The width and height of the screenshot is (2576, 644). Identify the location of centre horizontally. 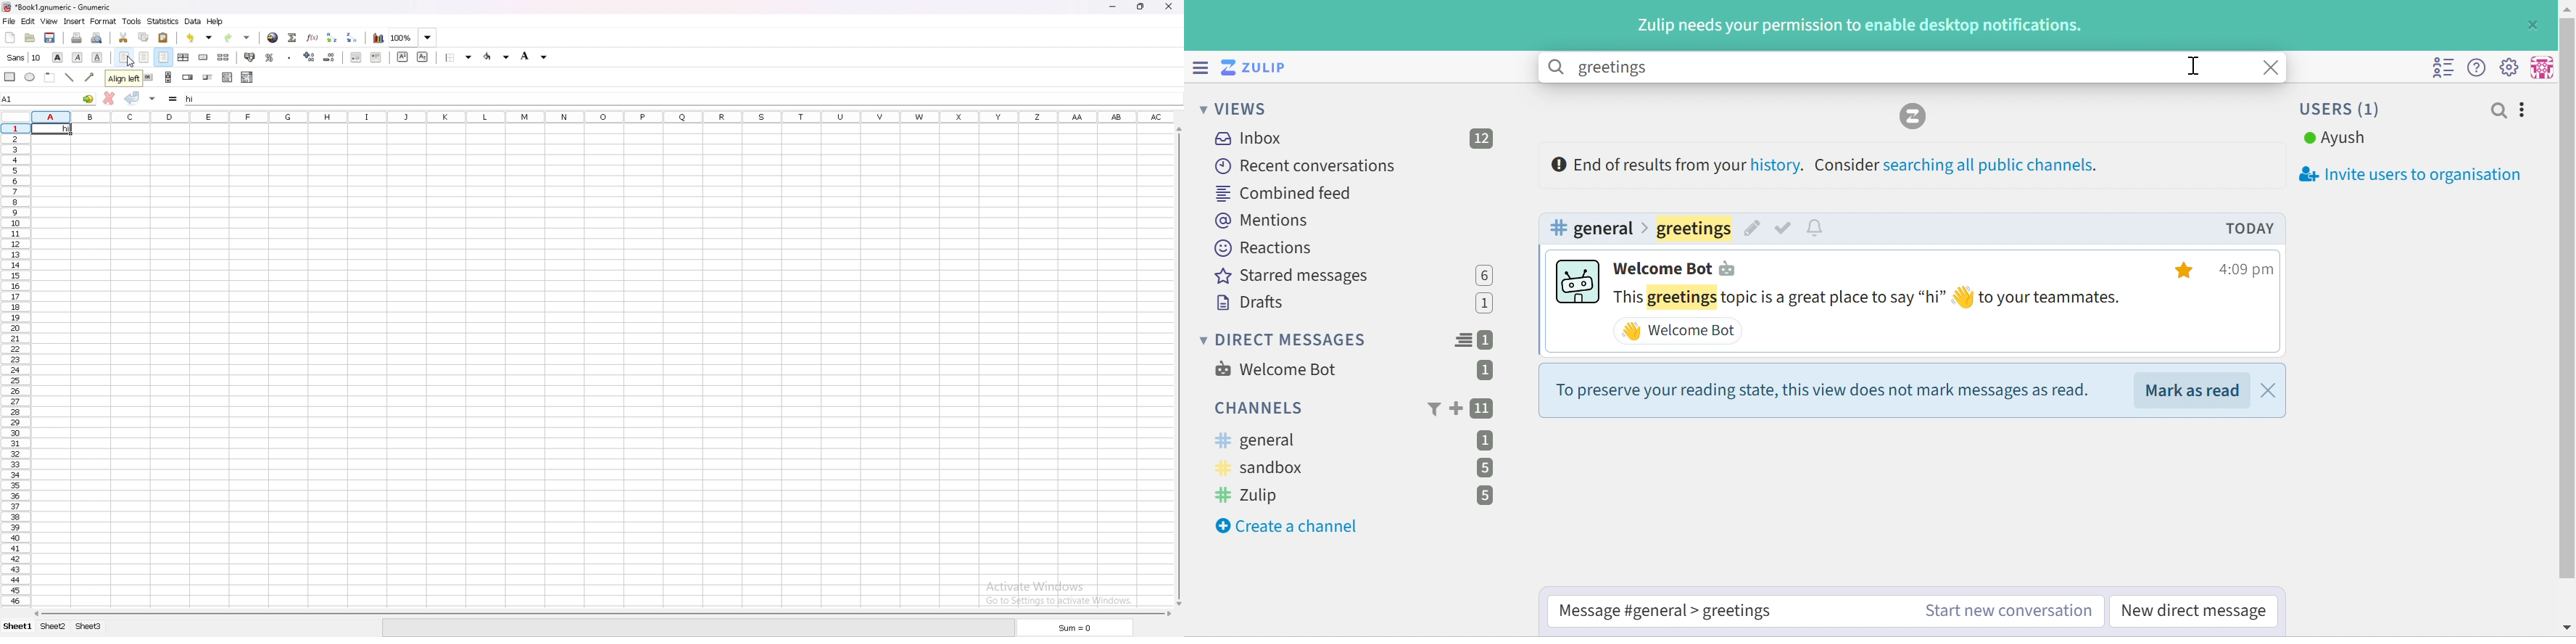
(184, 58).